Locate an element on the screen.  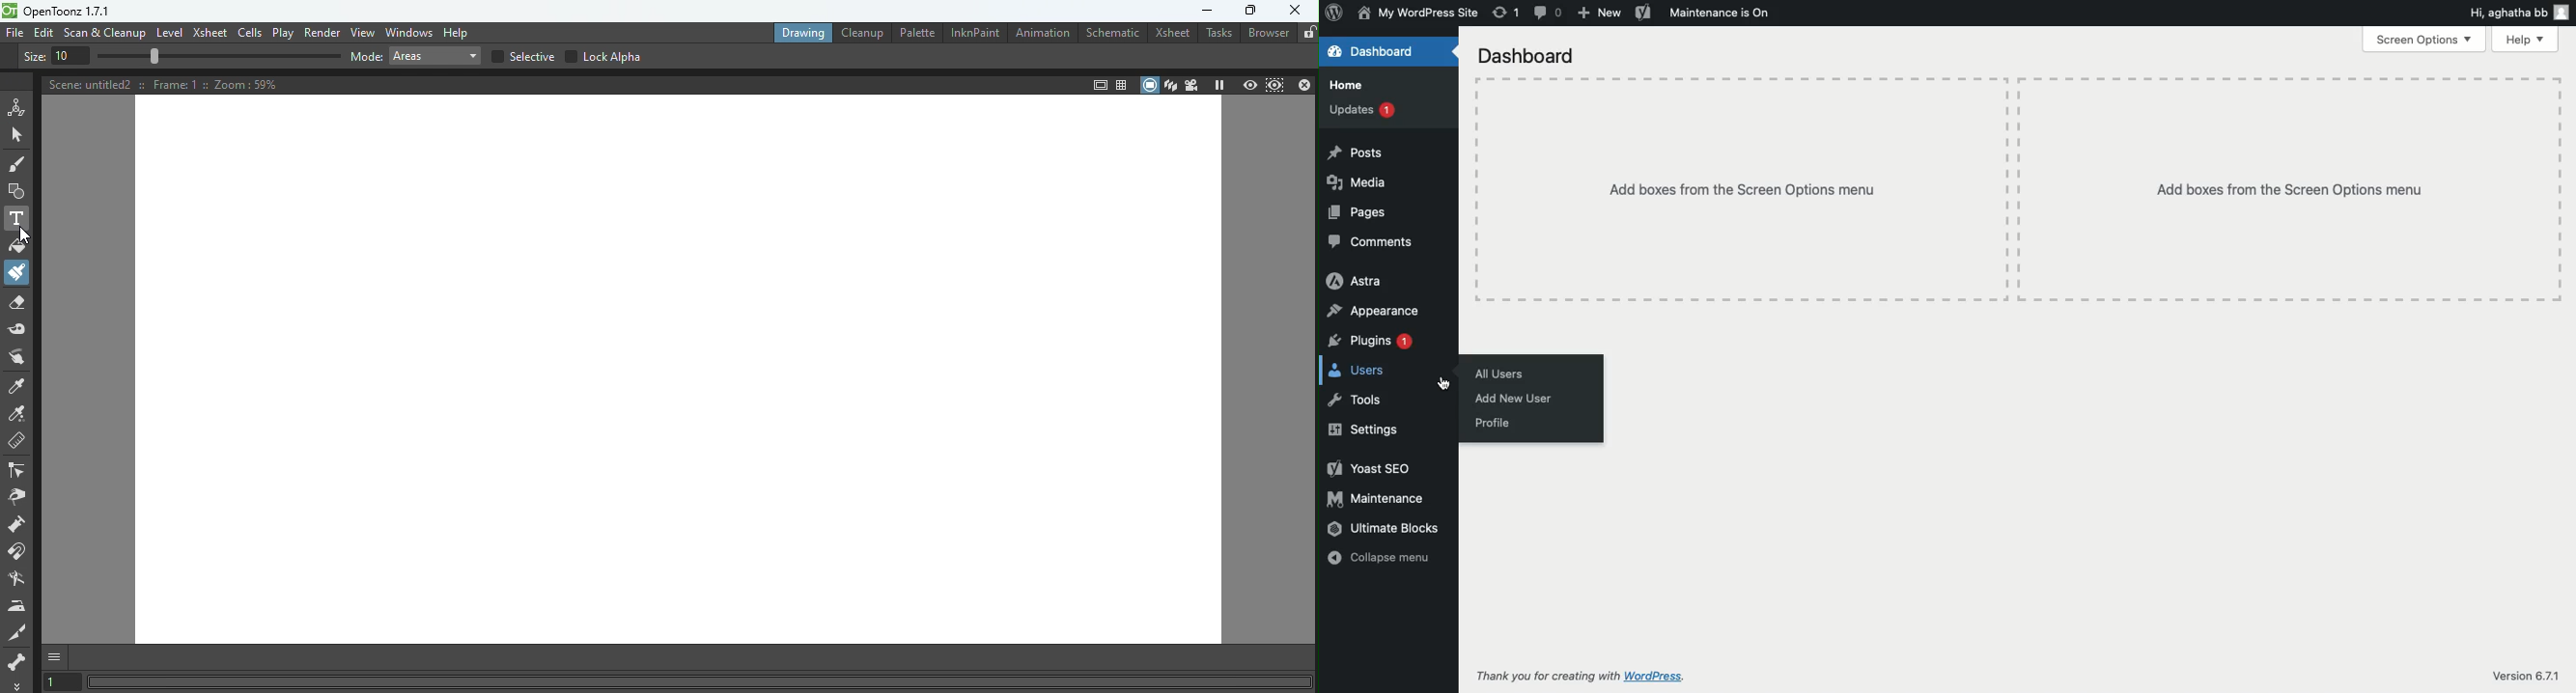
Posts is located at coordinates (1356, 154).